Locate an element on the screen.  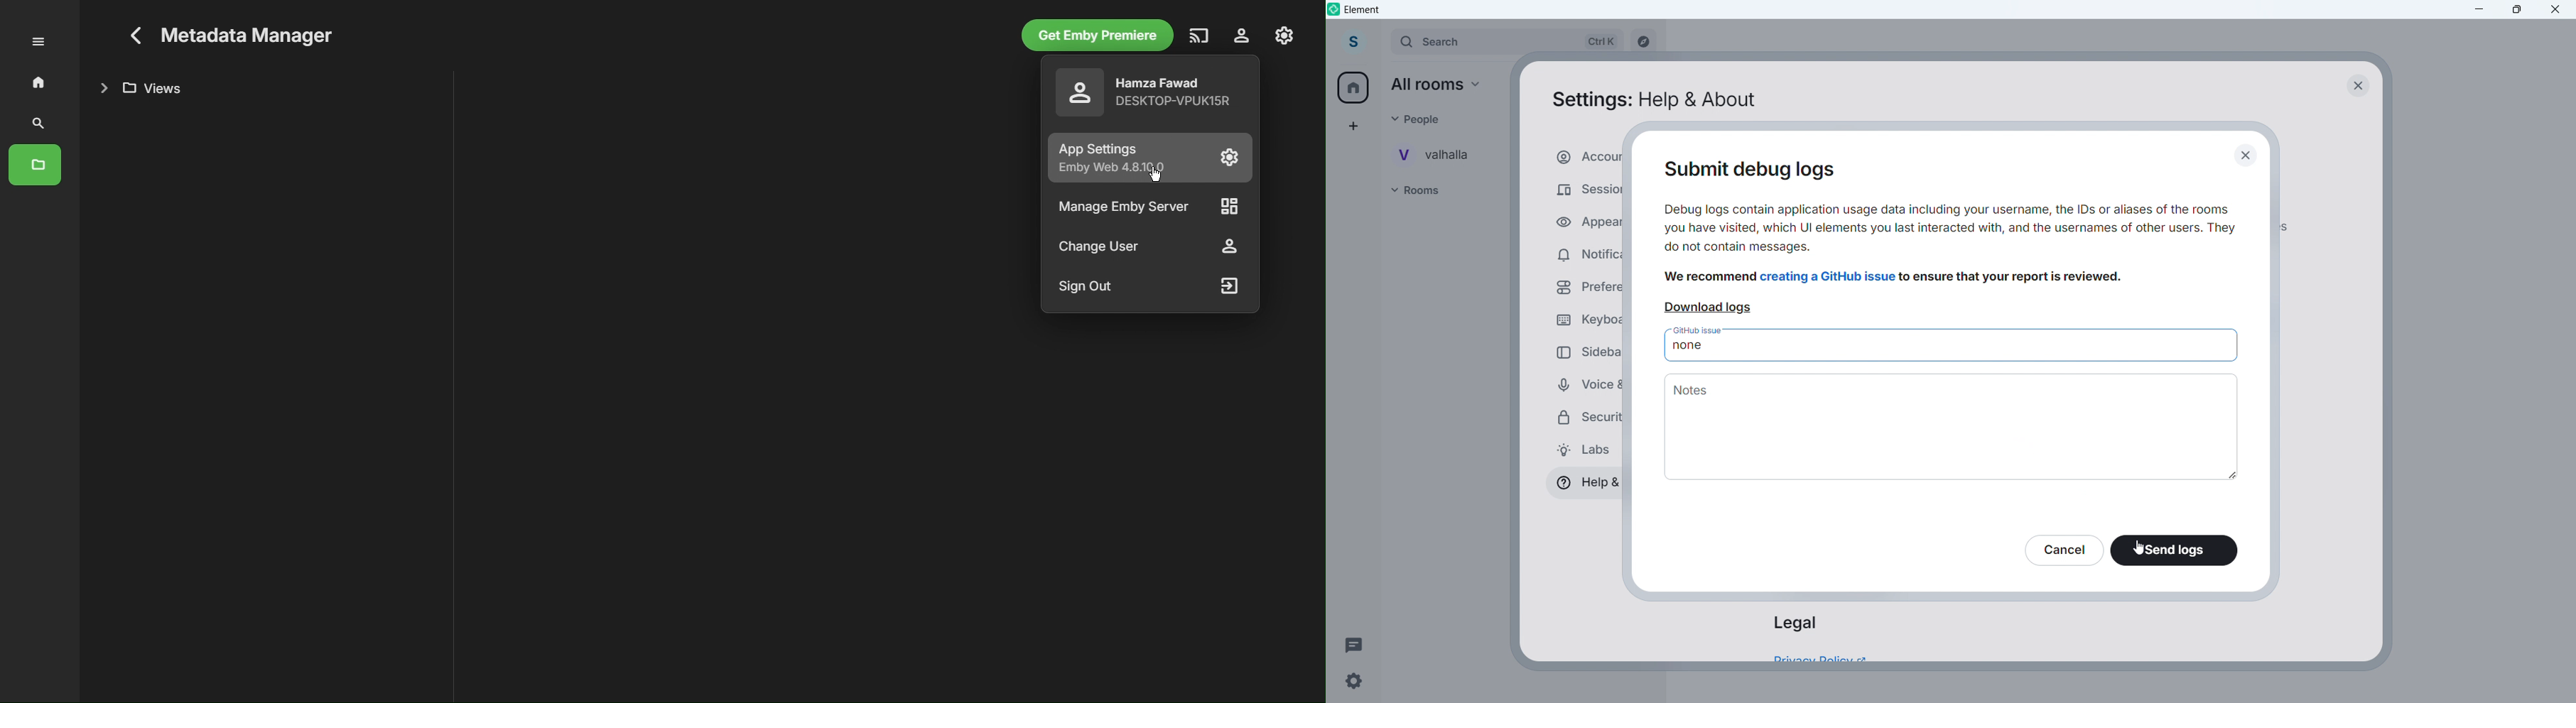
Threads  is located at coordinates (1354, 644).